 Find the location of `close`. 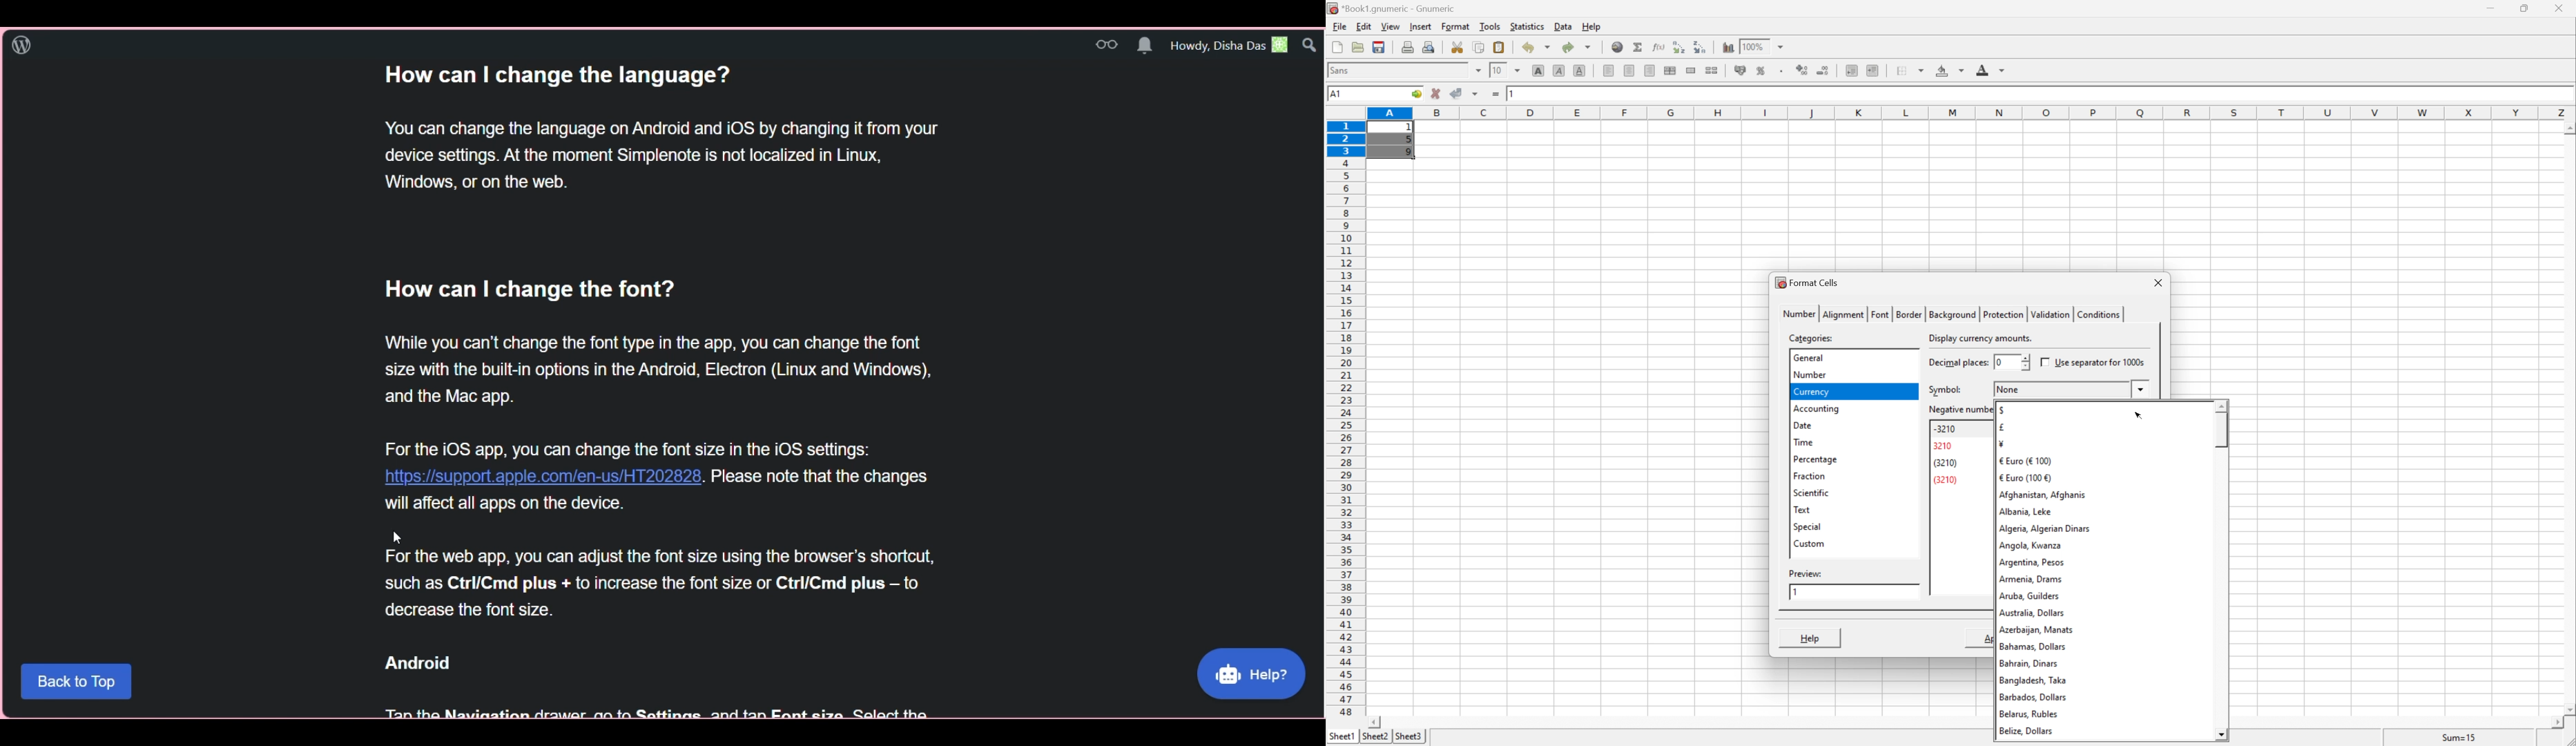

close is located at coordinates (2565, 8).